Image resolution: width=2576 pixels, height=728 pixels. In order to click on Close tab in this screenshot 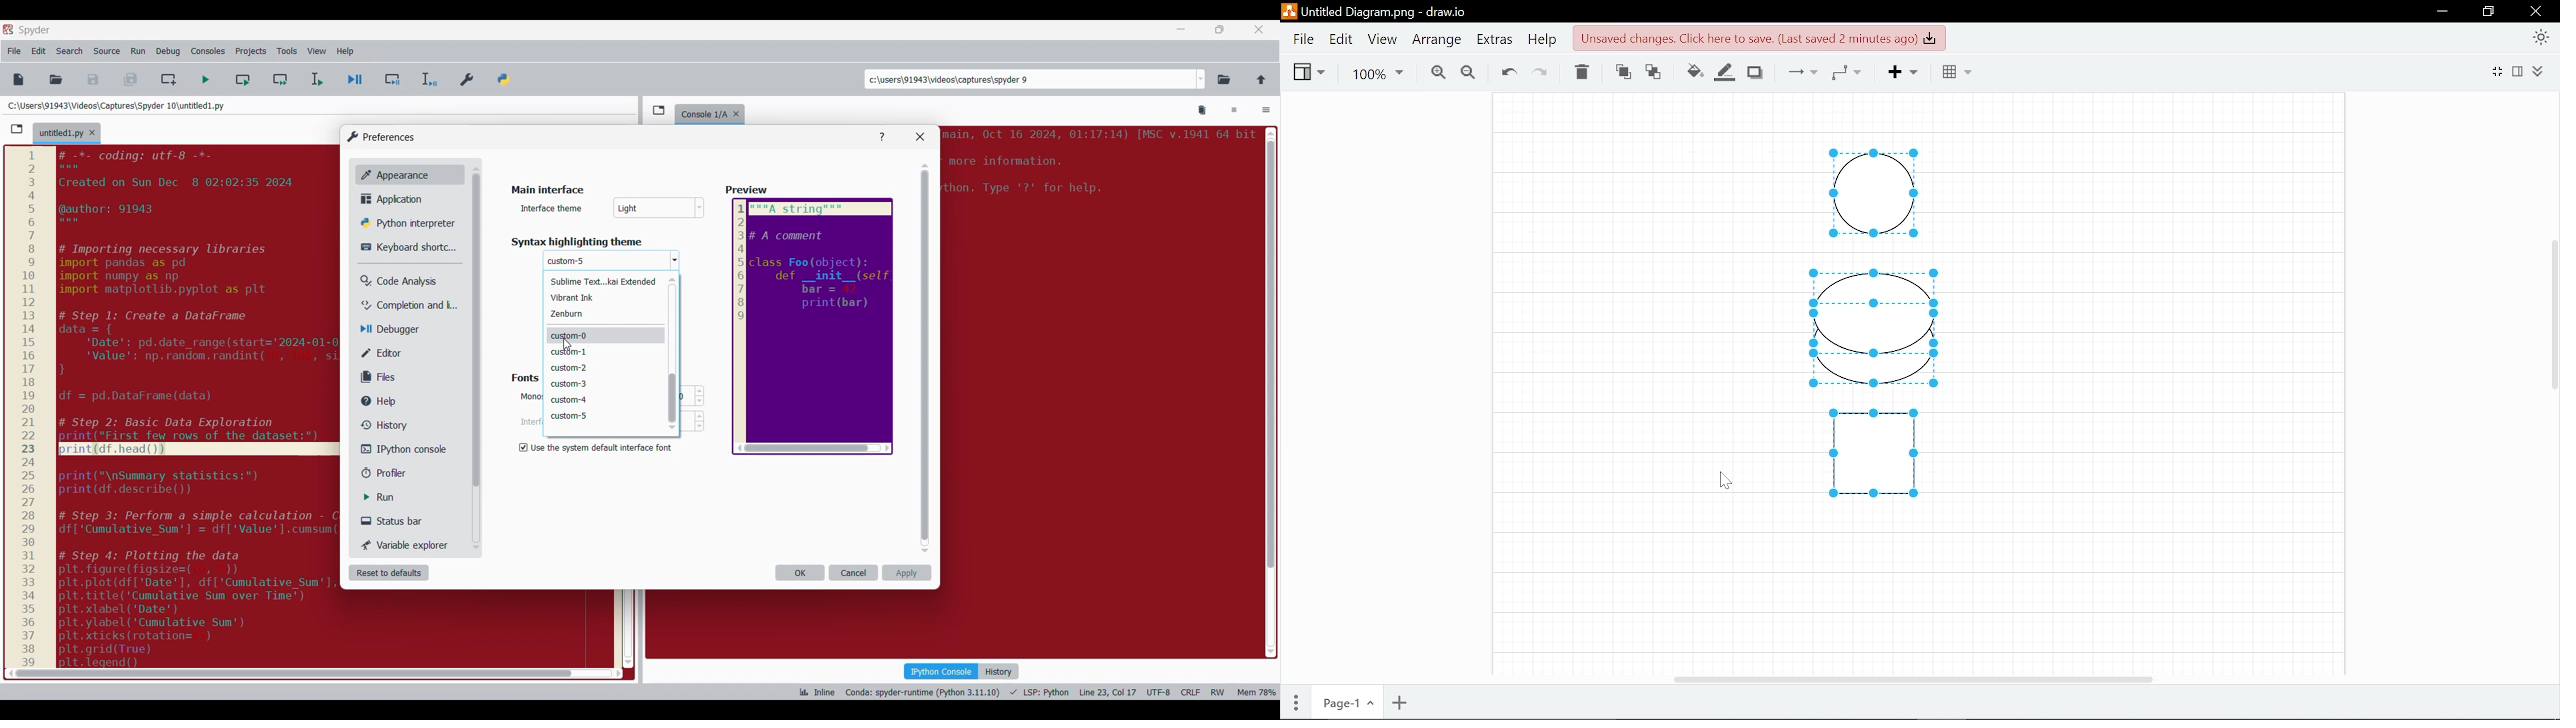, I will do `click(1259, 29)`.